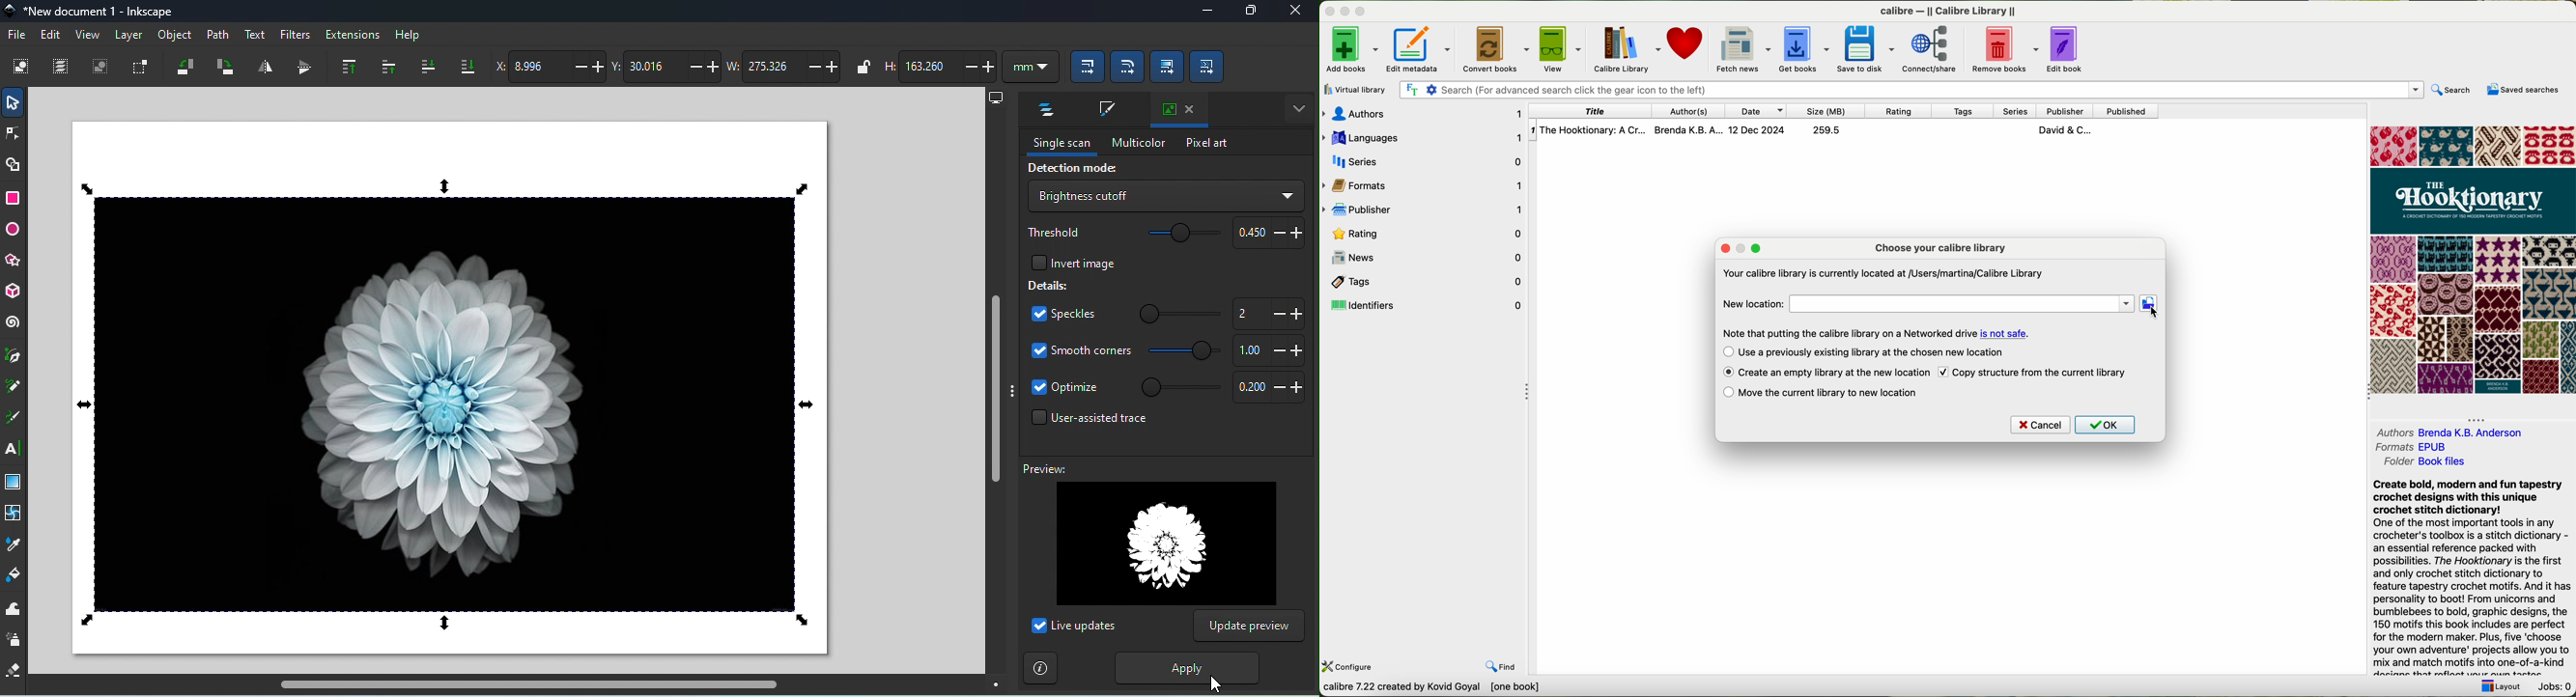 The width and height of the screenshot is (2576, 700). Describe the element at coordinates (1494, 48) in the screenshot. I see `convert books` at that location.